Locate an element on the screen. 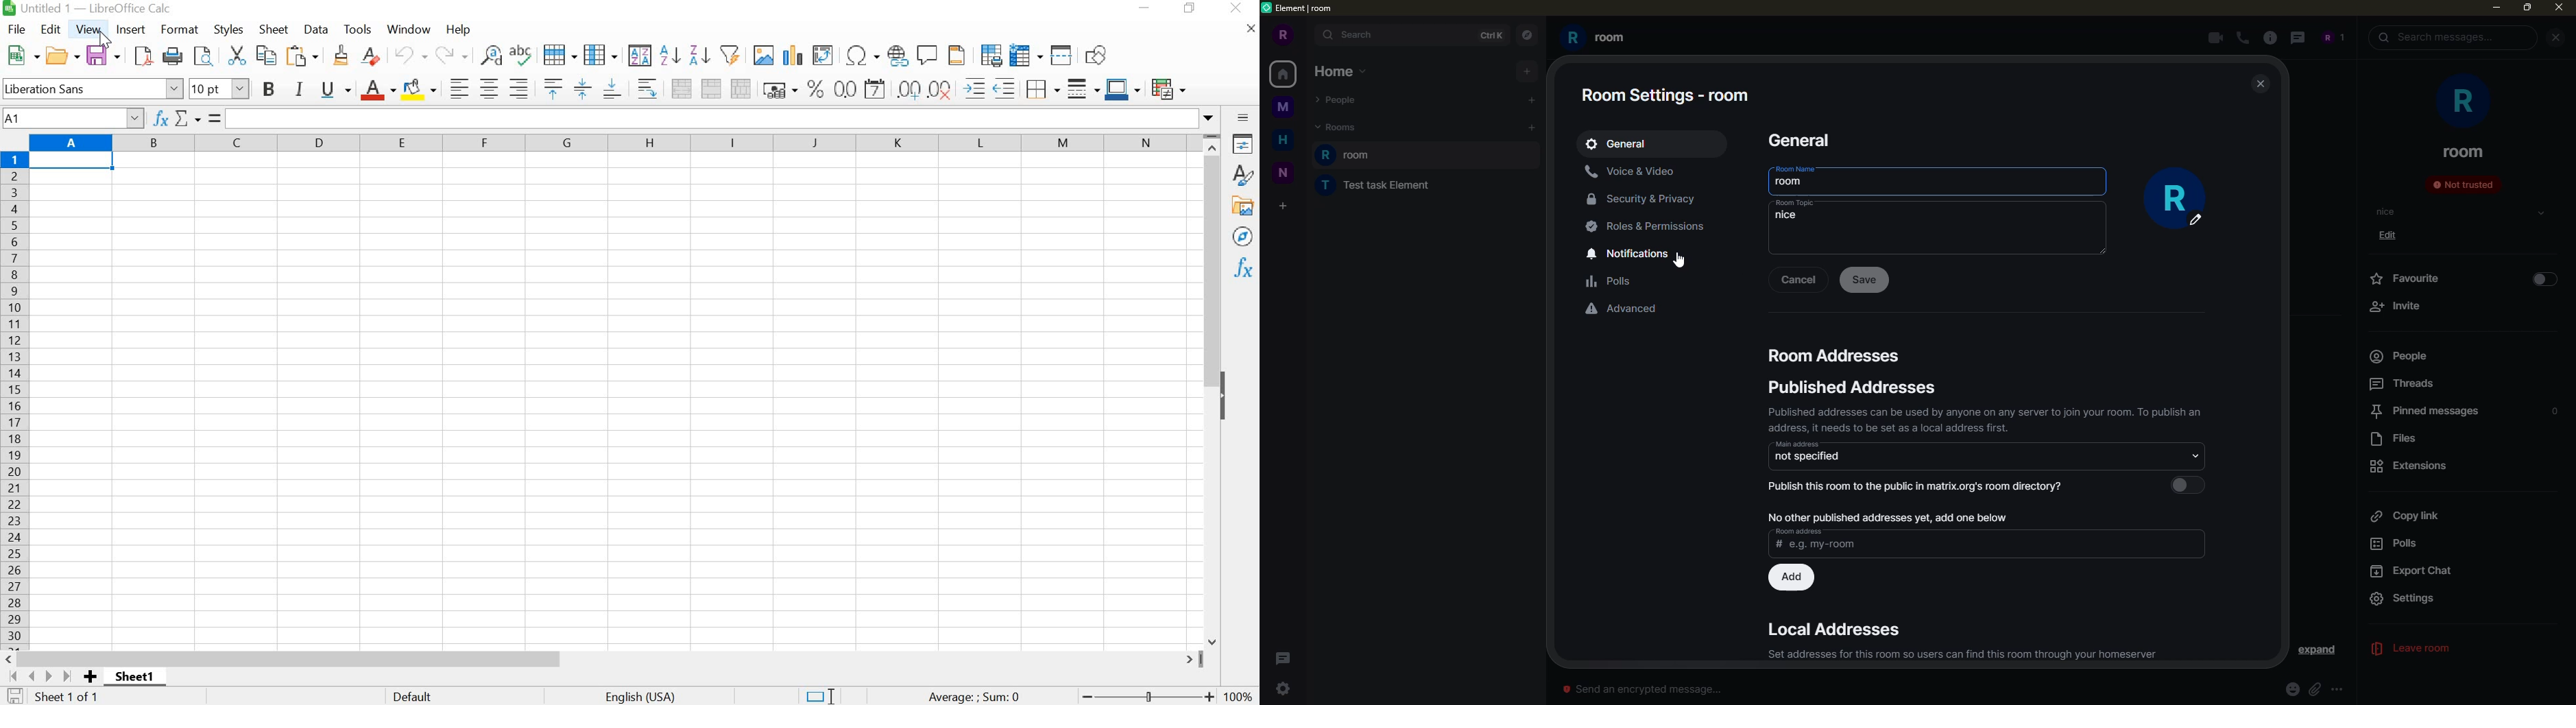 The height and width of the screenshot is (728, 2576). SAVE is located at coordinates (103, 55).